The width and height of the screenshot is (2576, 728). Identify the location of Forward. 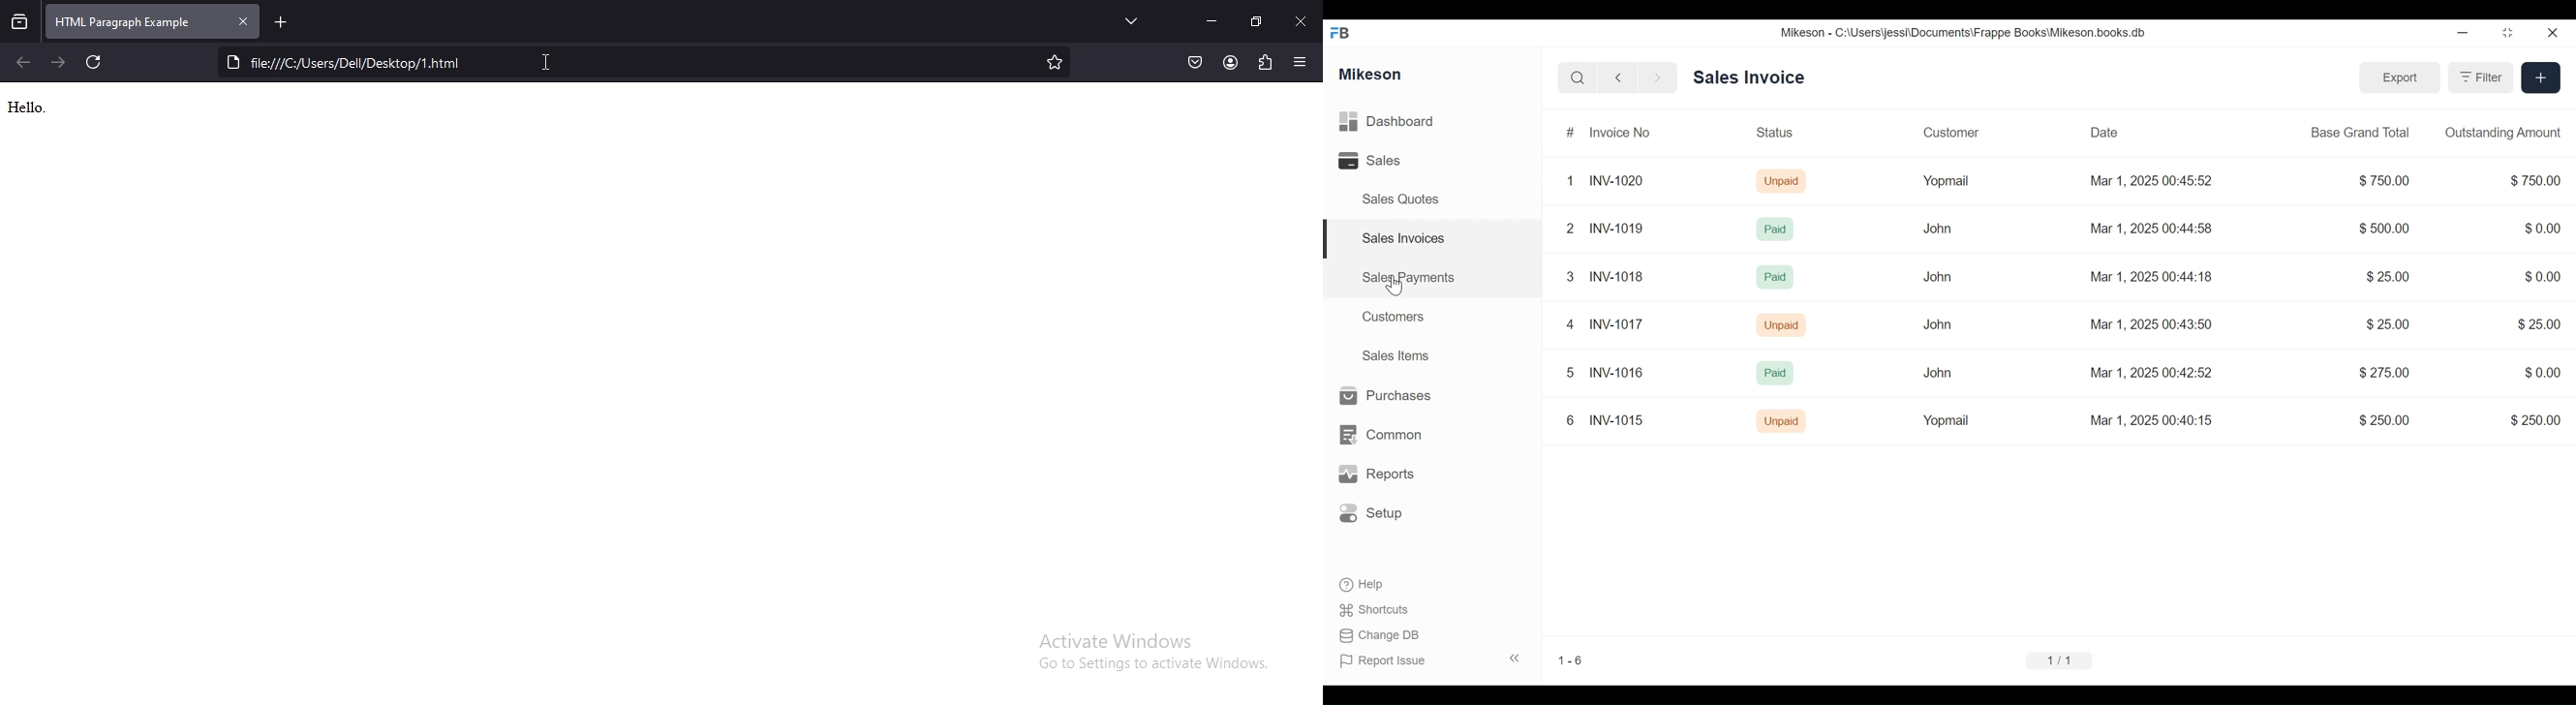
(1662, 77).